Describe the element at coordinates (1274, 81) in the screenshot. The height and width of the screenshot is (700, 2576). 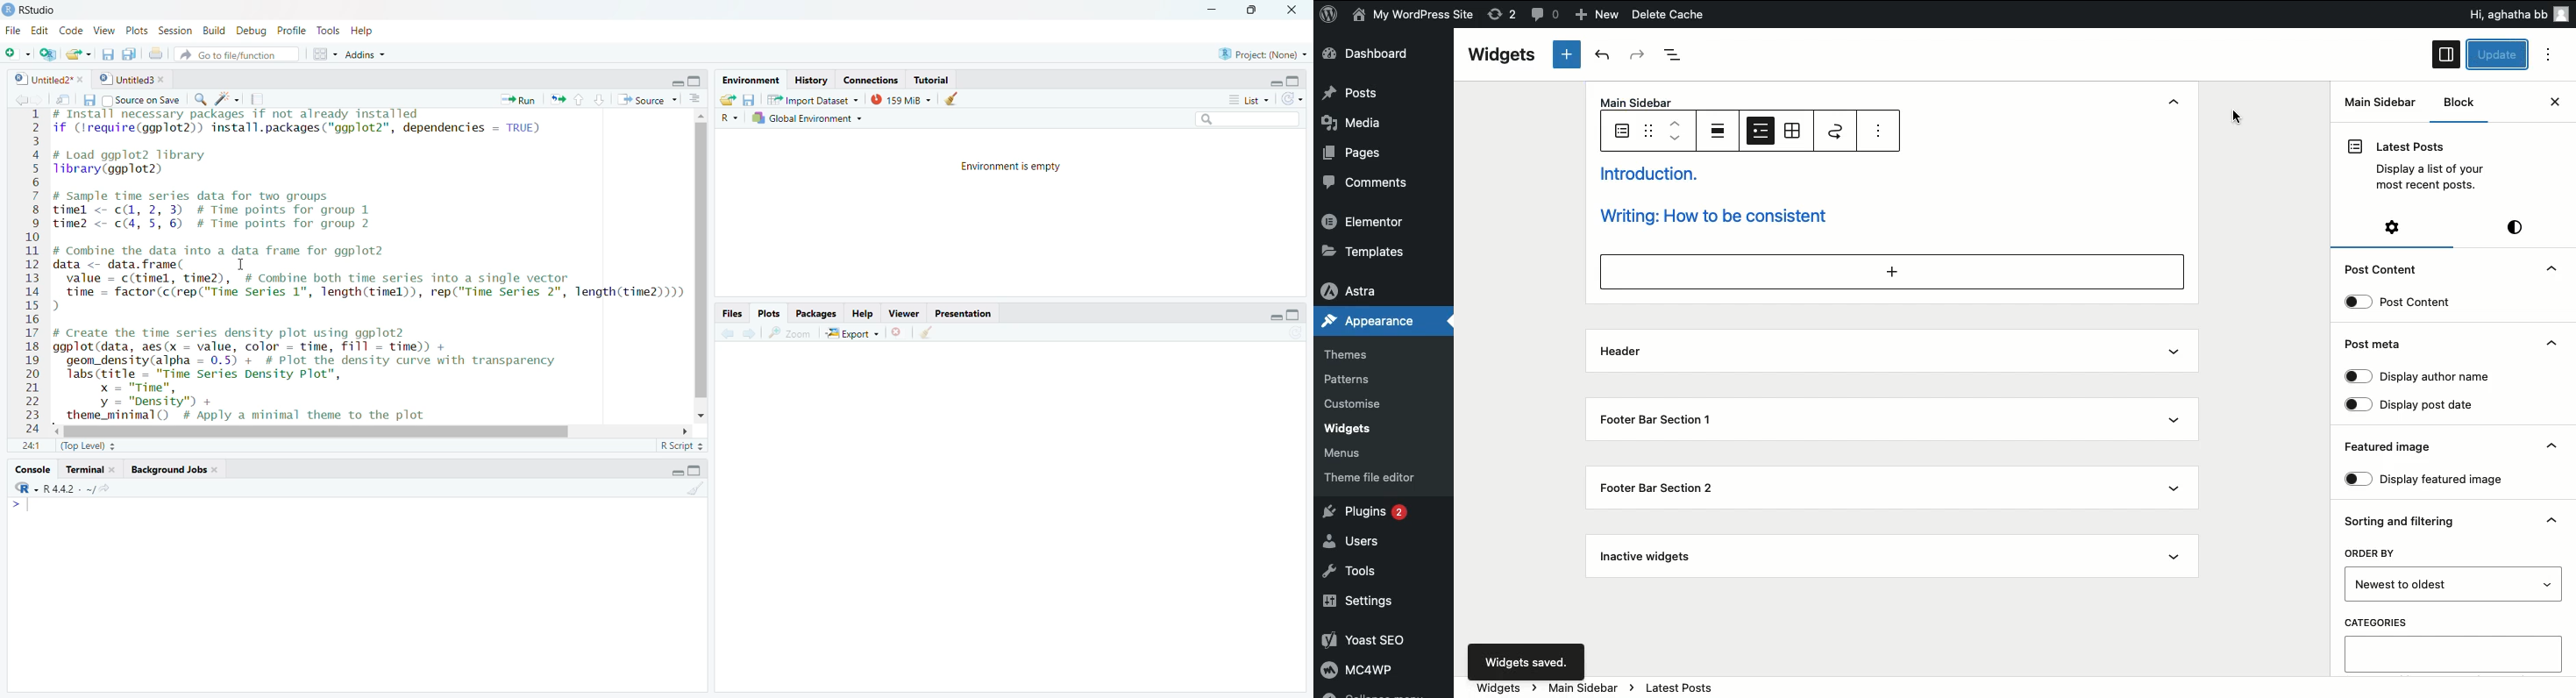
I see `Minimize` at that location.